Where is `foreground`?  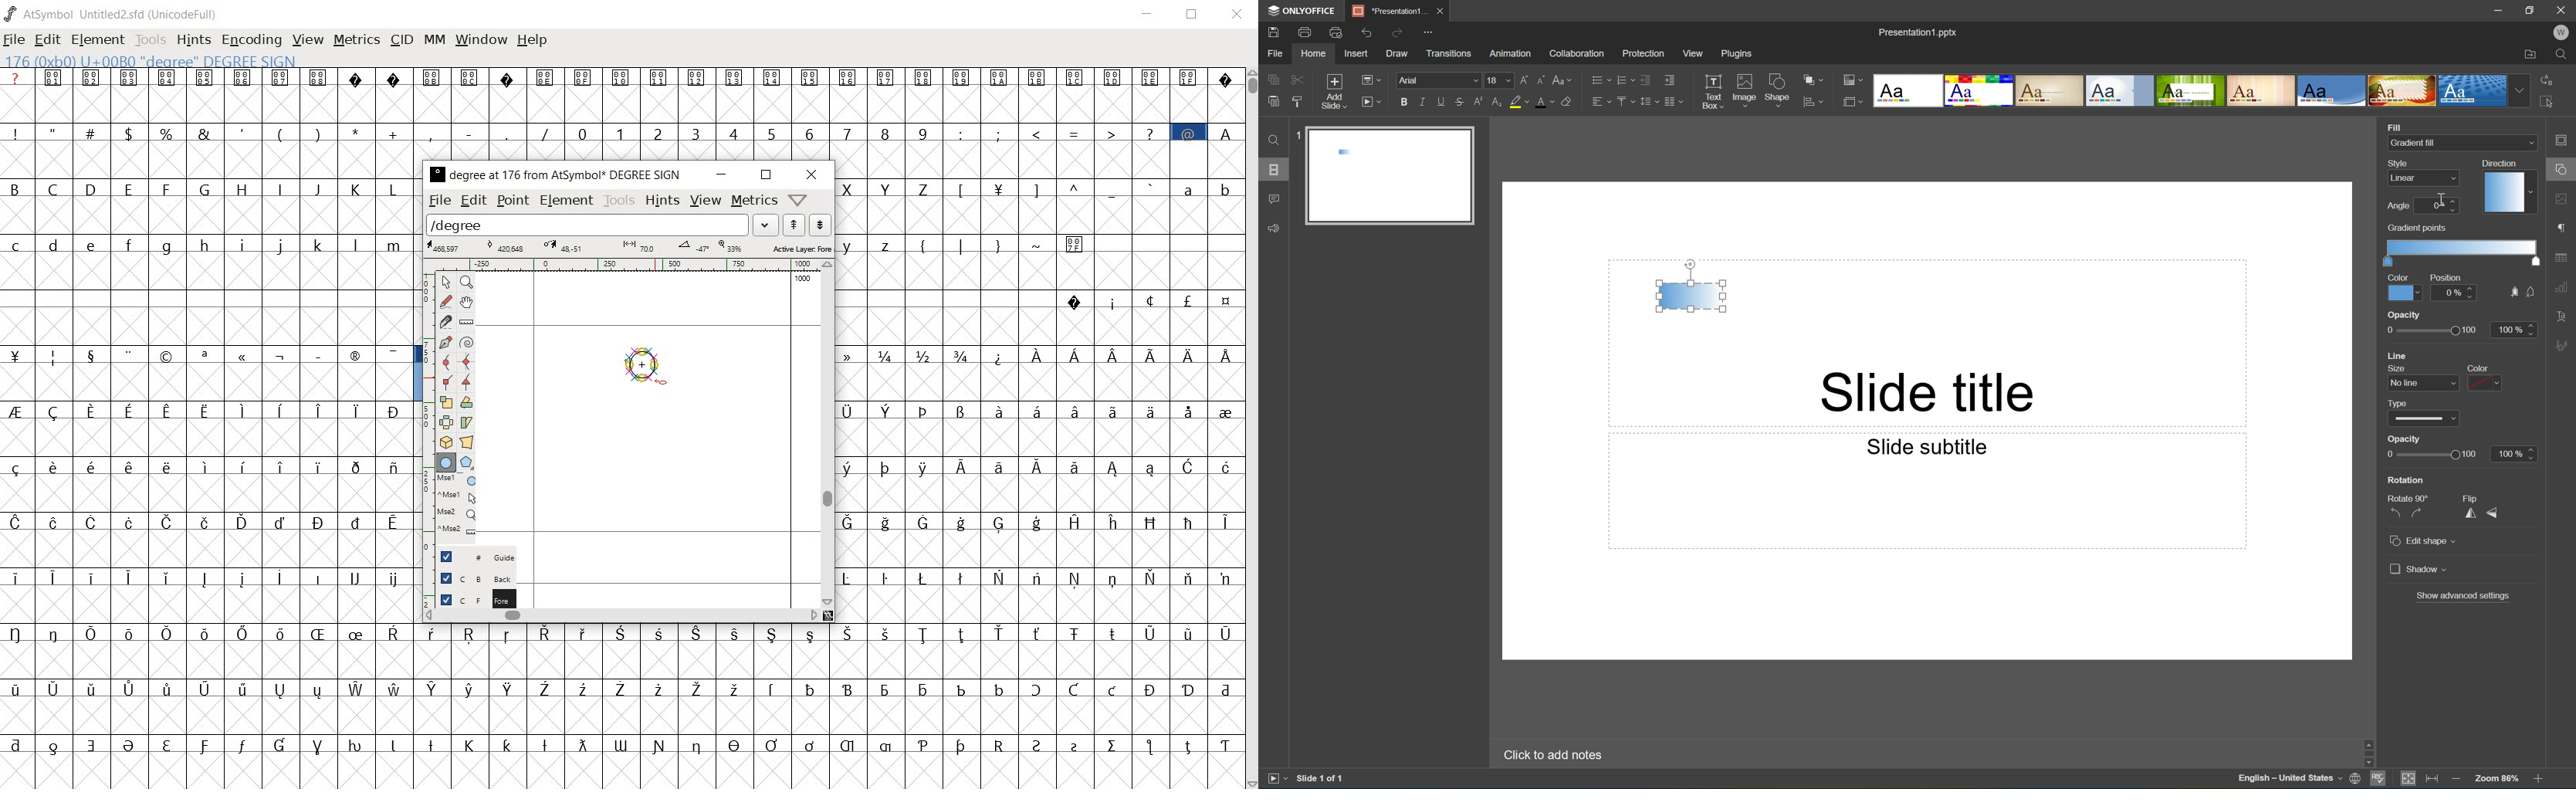
foreground is located at coordinates (469, 601).